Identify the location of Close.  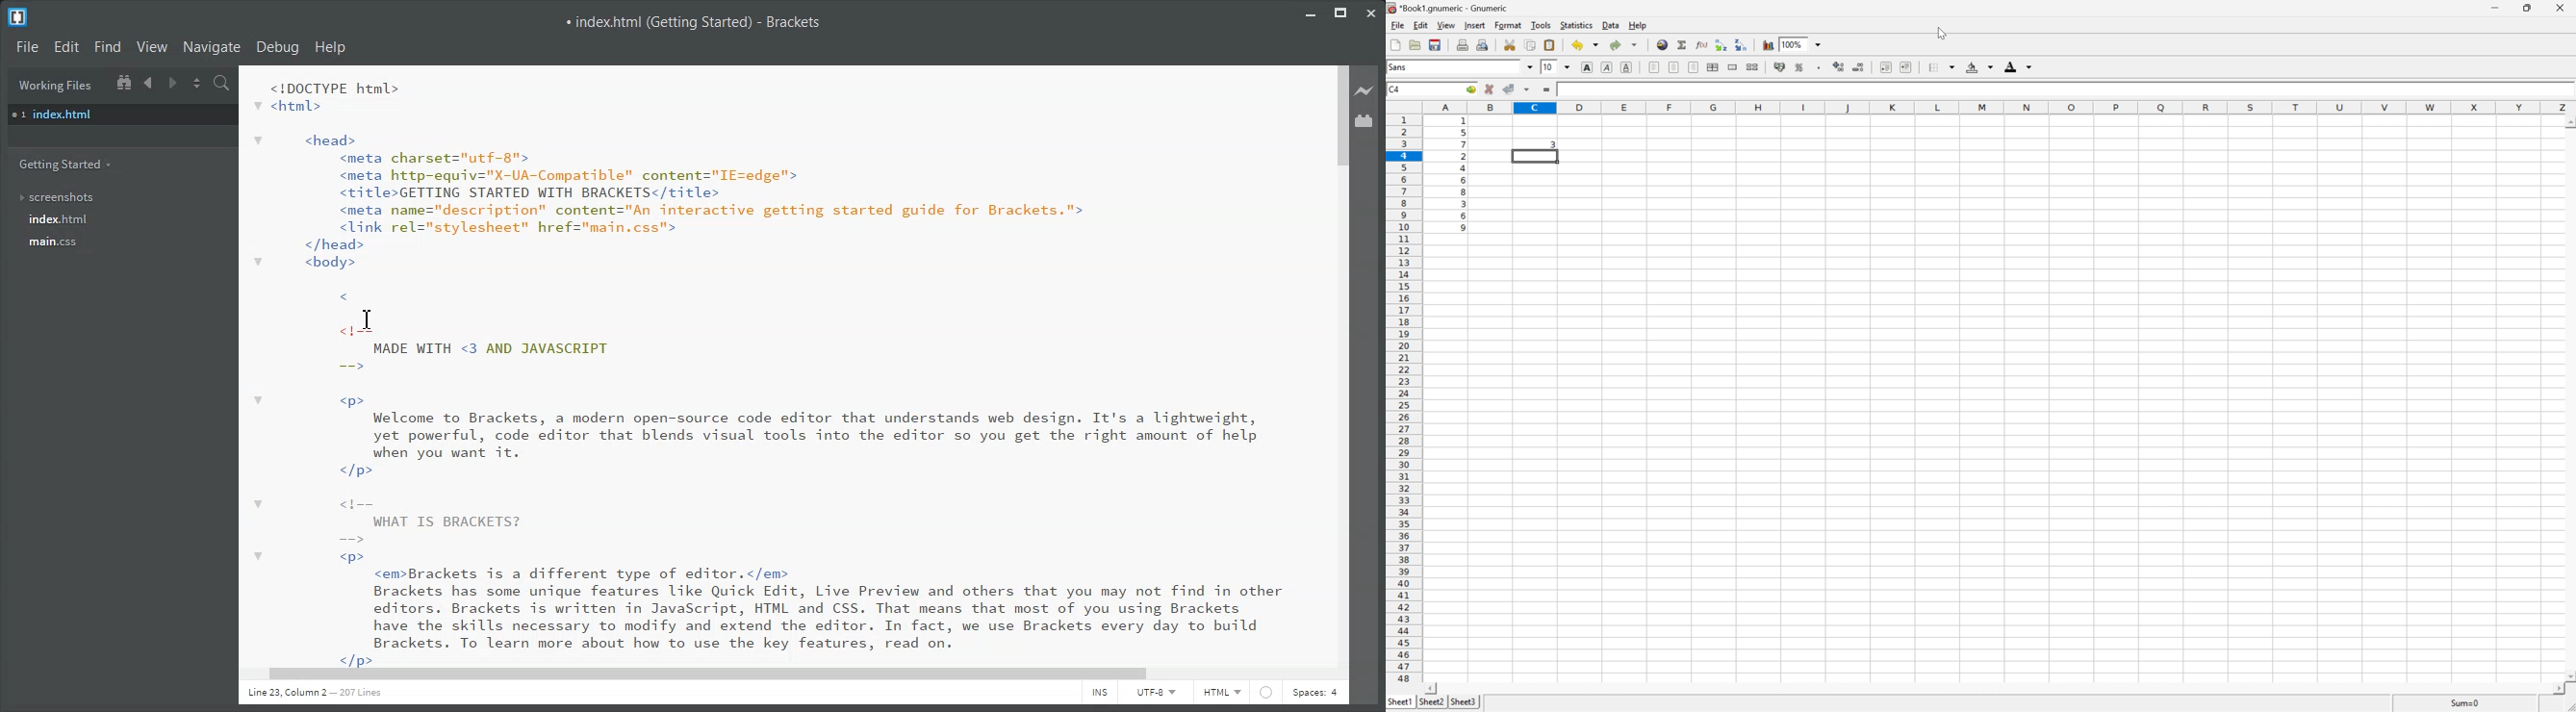
(1372, 13).